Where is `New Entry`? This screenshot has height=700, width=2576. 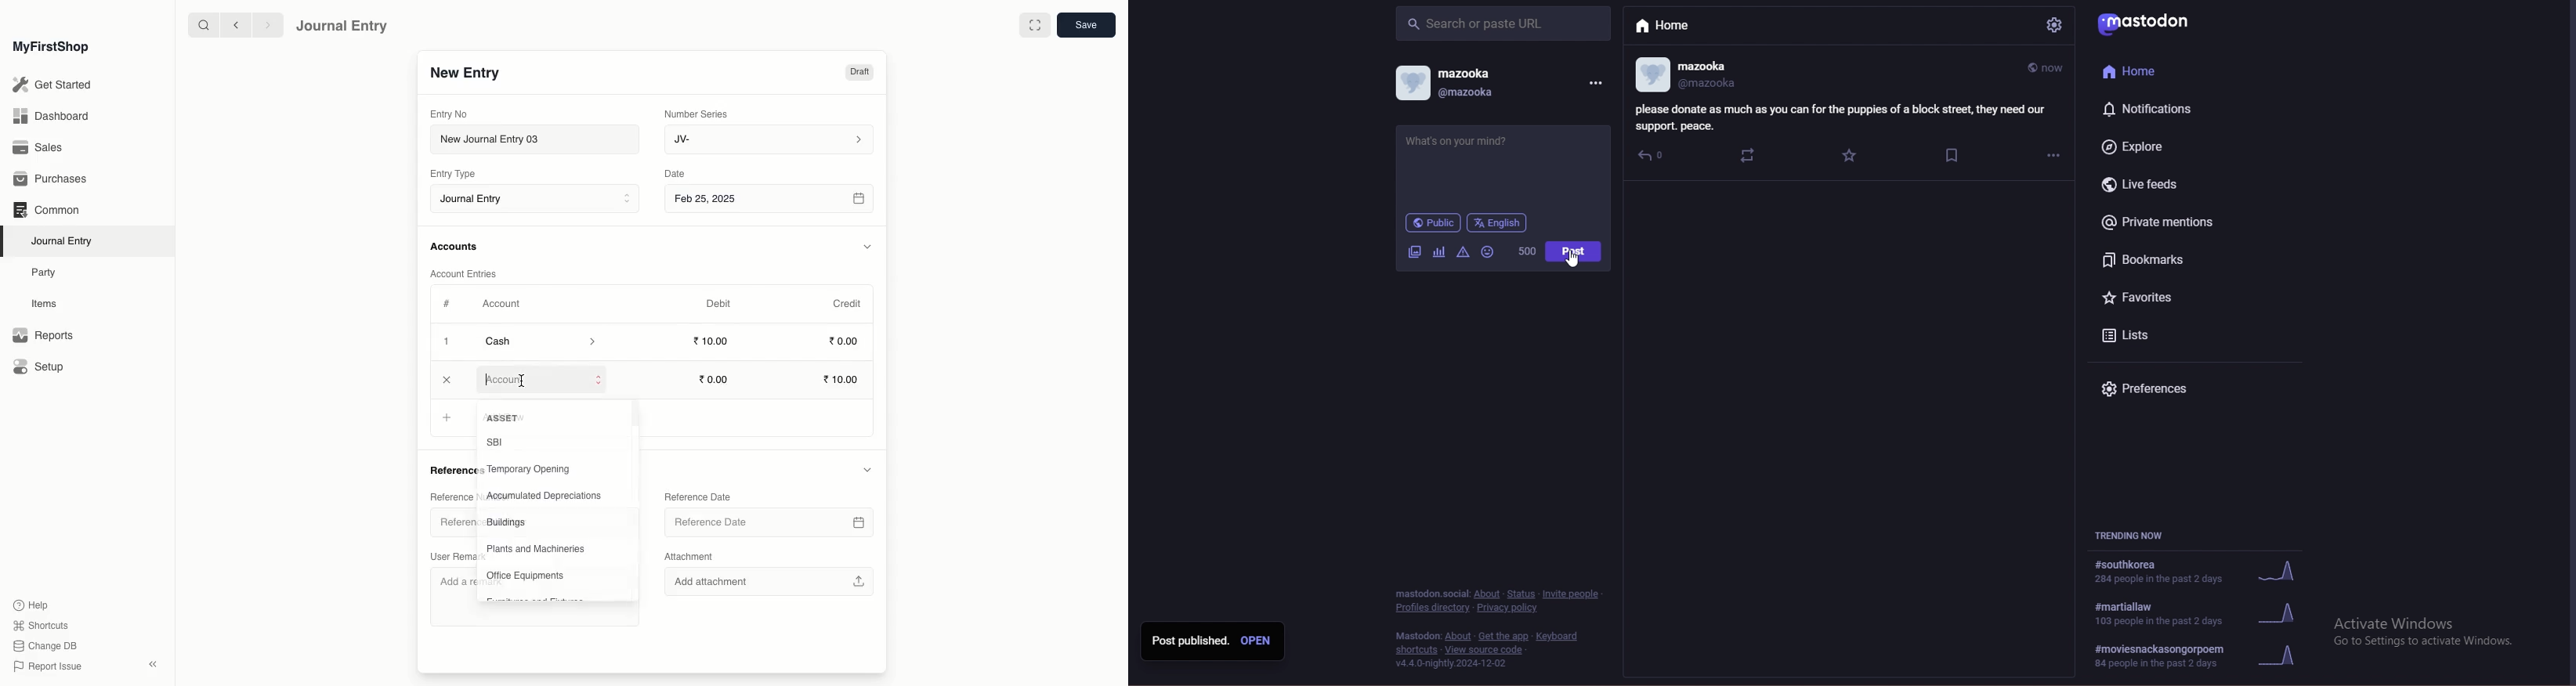
New Entry is located at coordinates (465, 74).